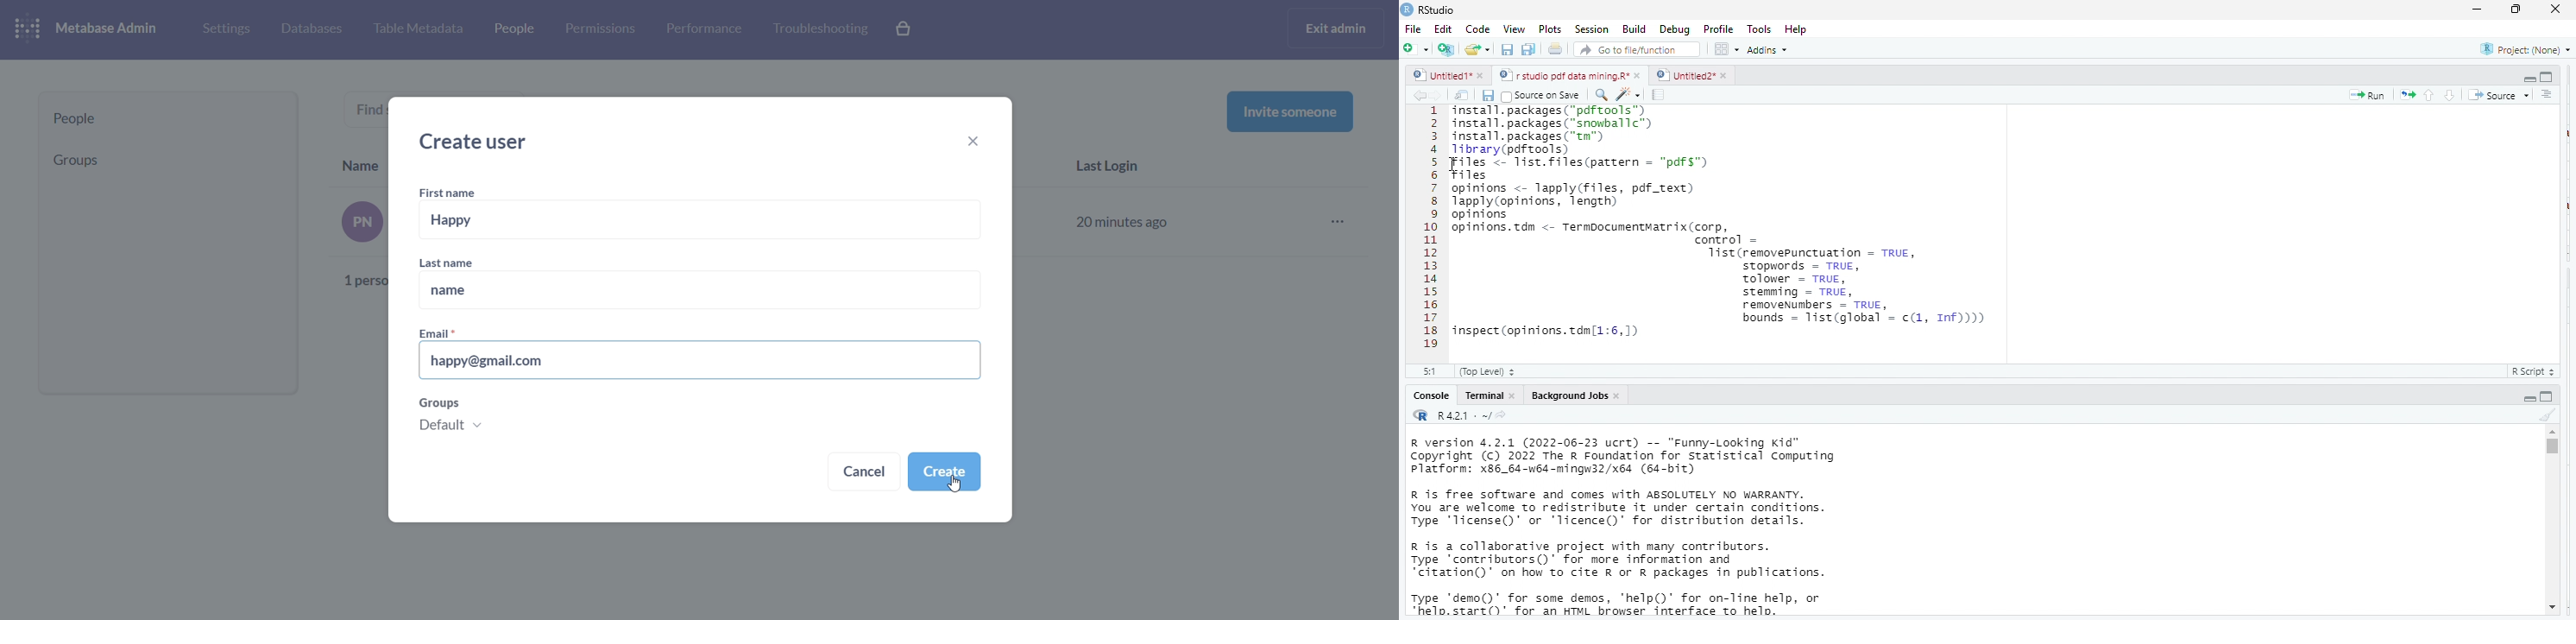  Describe the element at coordinates (1529, 50) in the screenshot. I see `save all open documents` at that location.